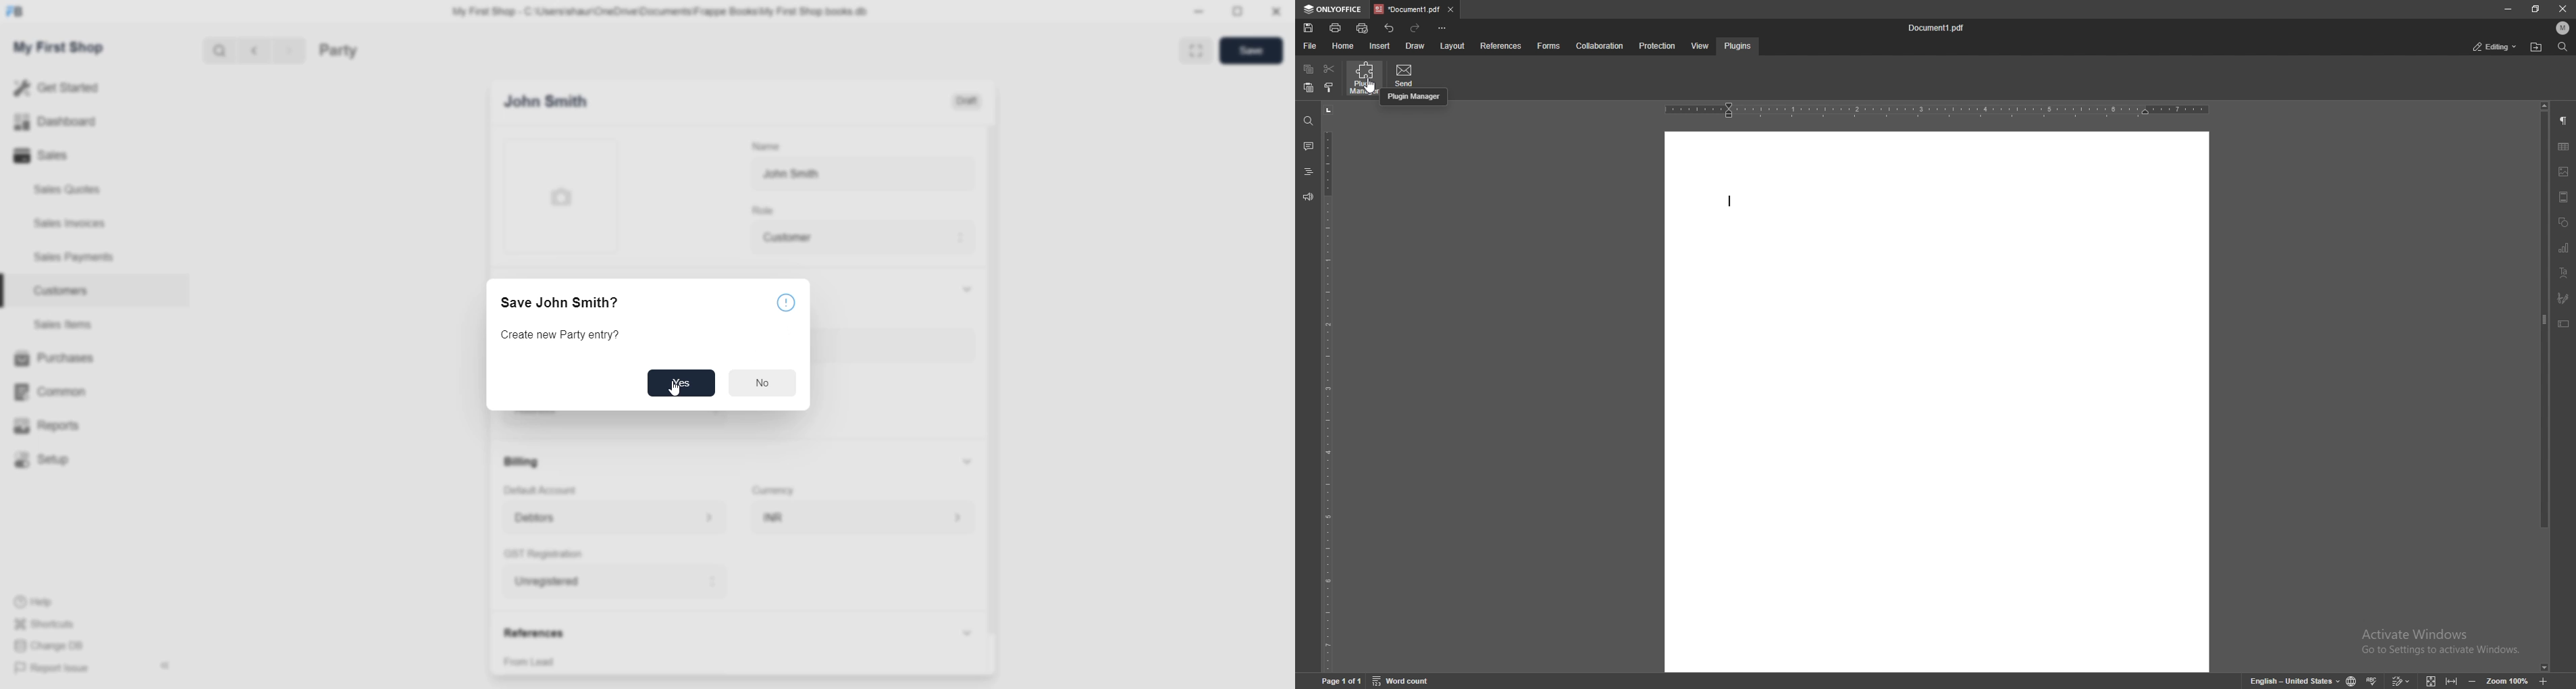 This screenshot has height=700, width=2576. What do you see at coordinates (1197, 51) in the screenshot?
I see `full screen` at bounding box center [1197, 51].